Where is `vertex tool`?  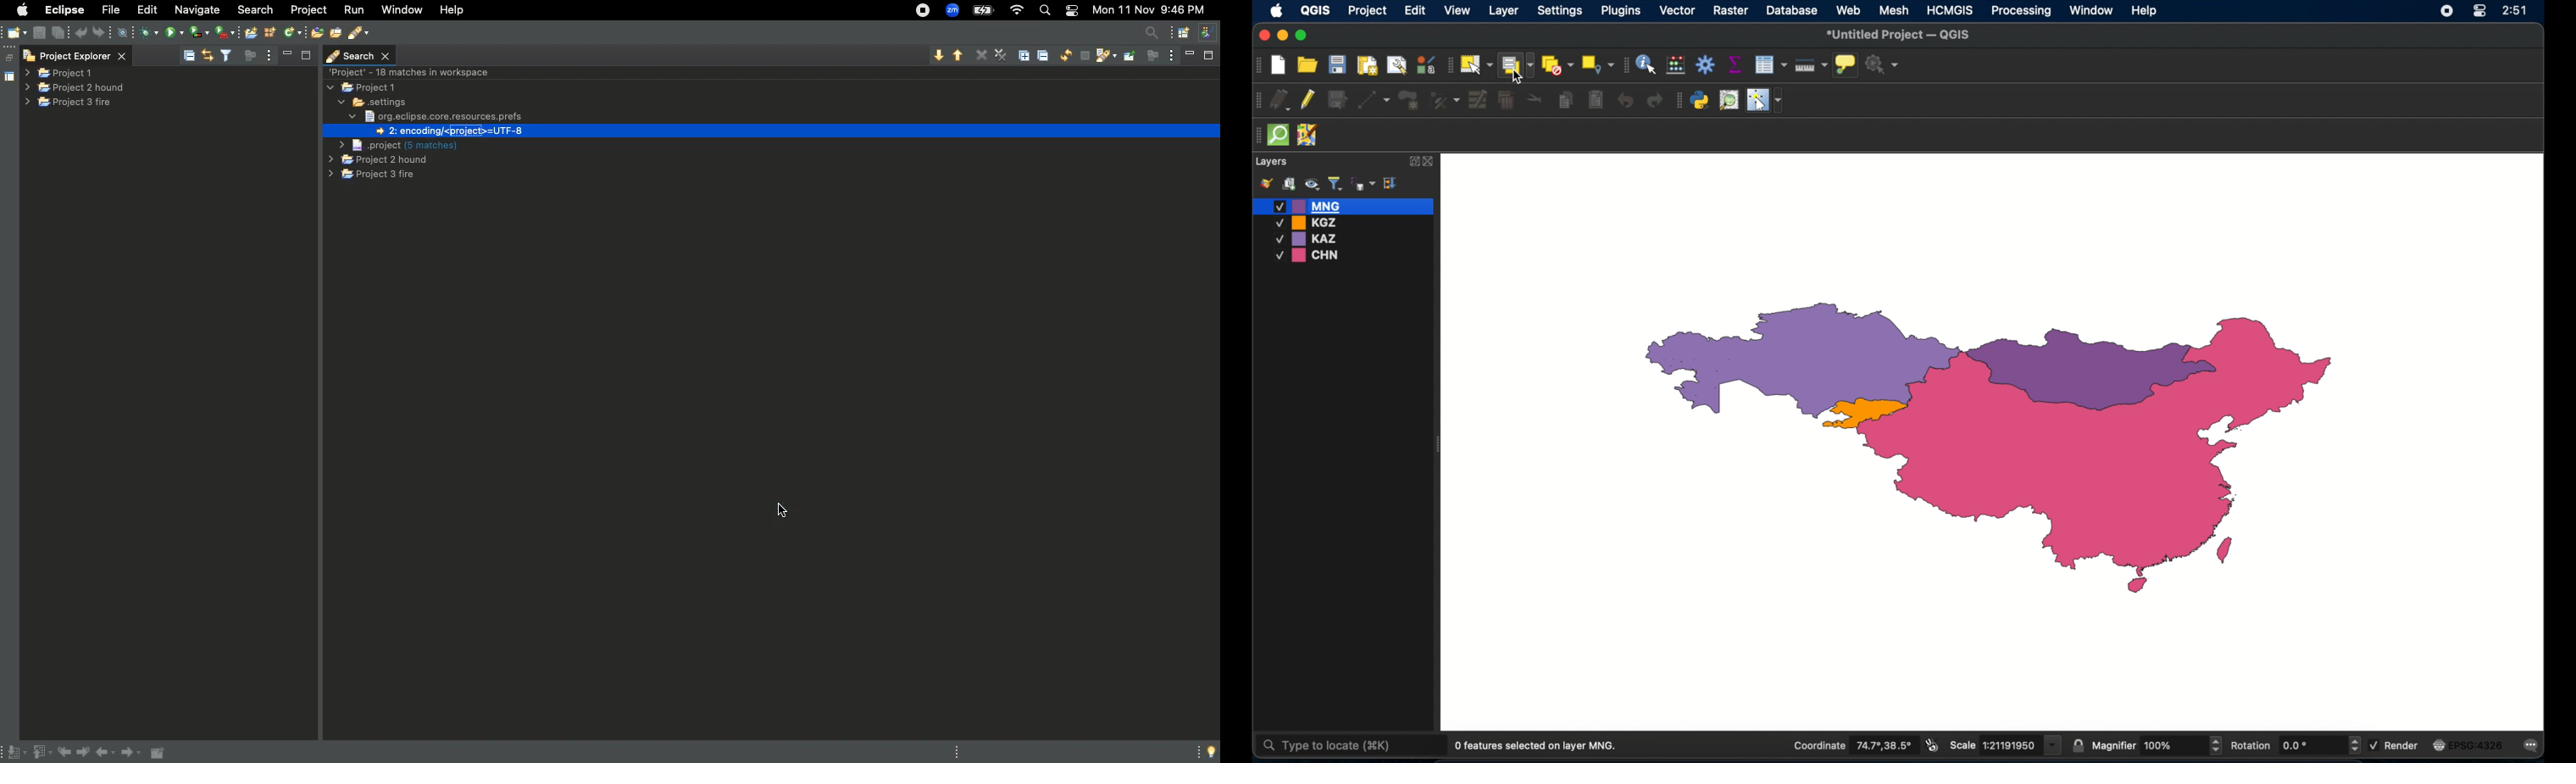 vertex tool is located at coordinates (1445, 99).